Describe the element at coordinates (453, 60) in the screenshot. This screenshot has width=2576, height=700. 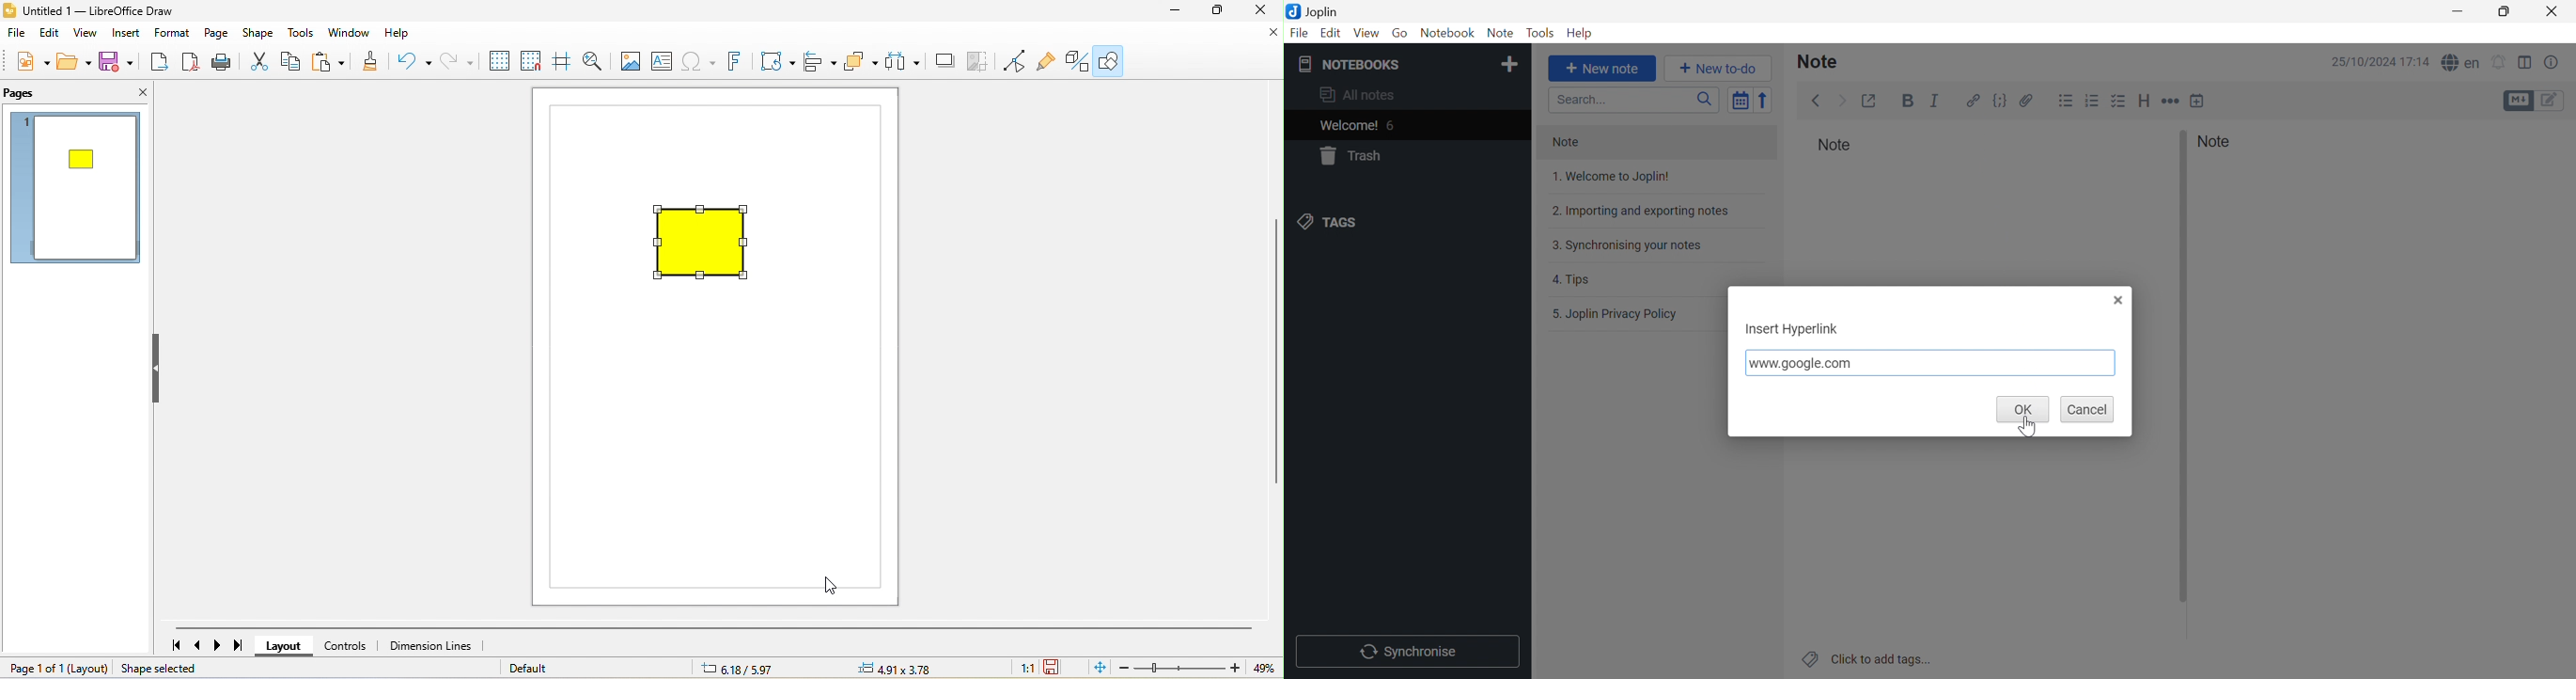
I see `redo` at that location.